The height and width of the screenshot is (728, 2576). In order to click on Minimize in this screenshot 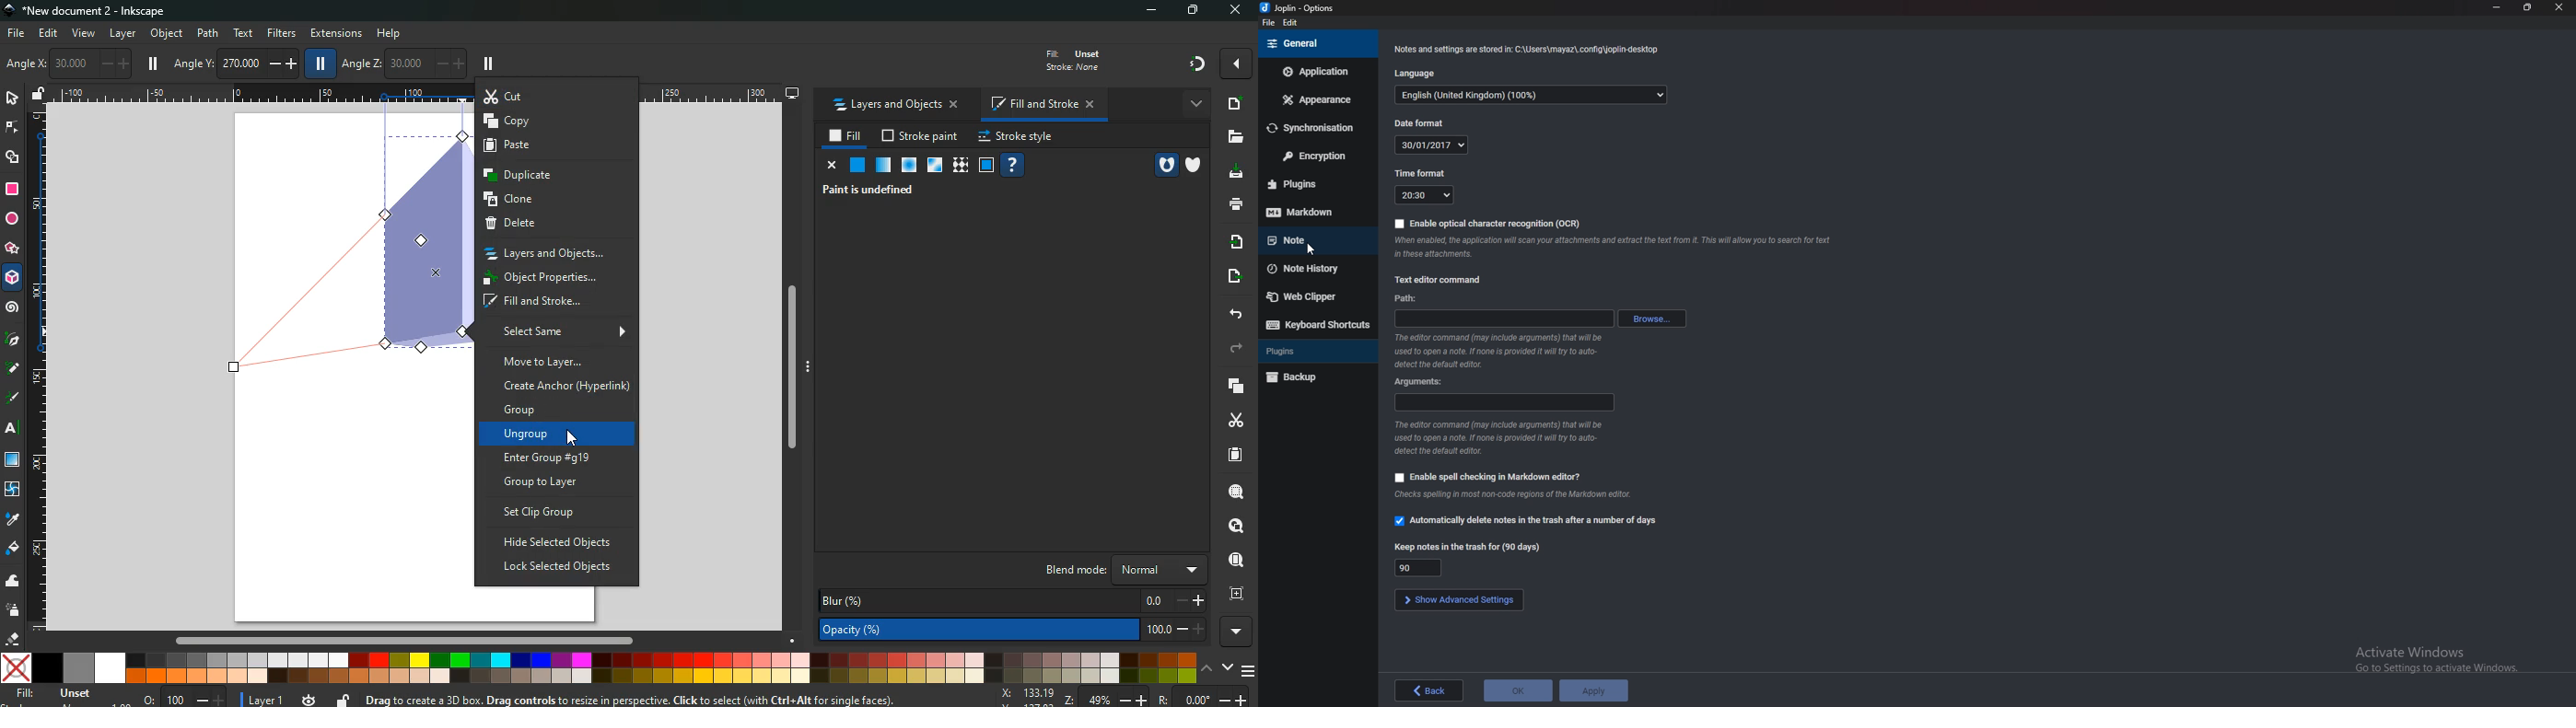, I will do `click(2497, 8)`.